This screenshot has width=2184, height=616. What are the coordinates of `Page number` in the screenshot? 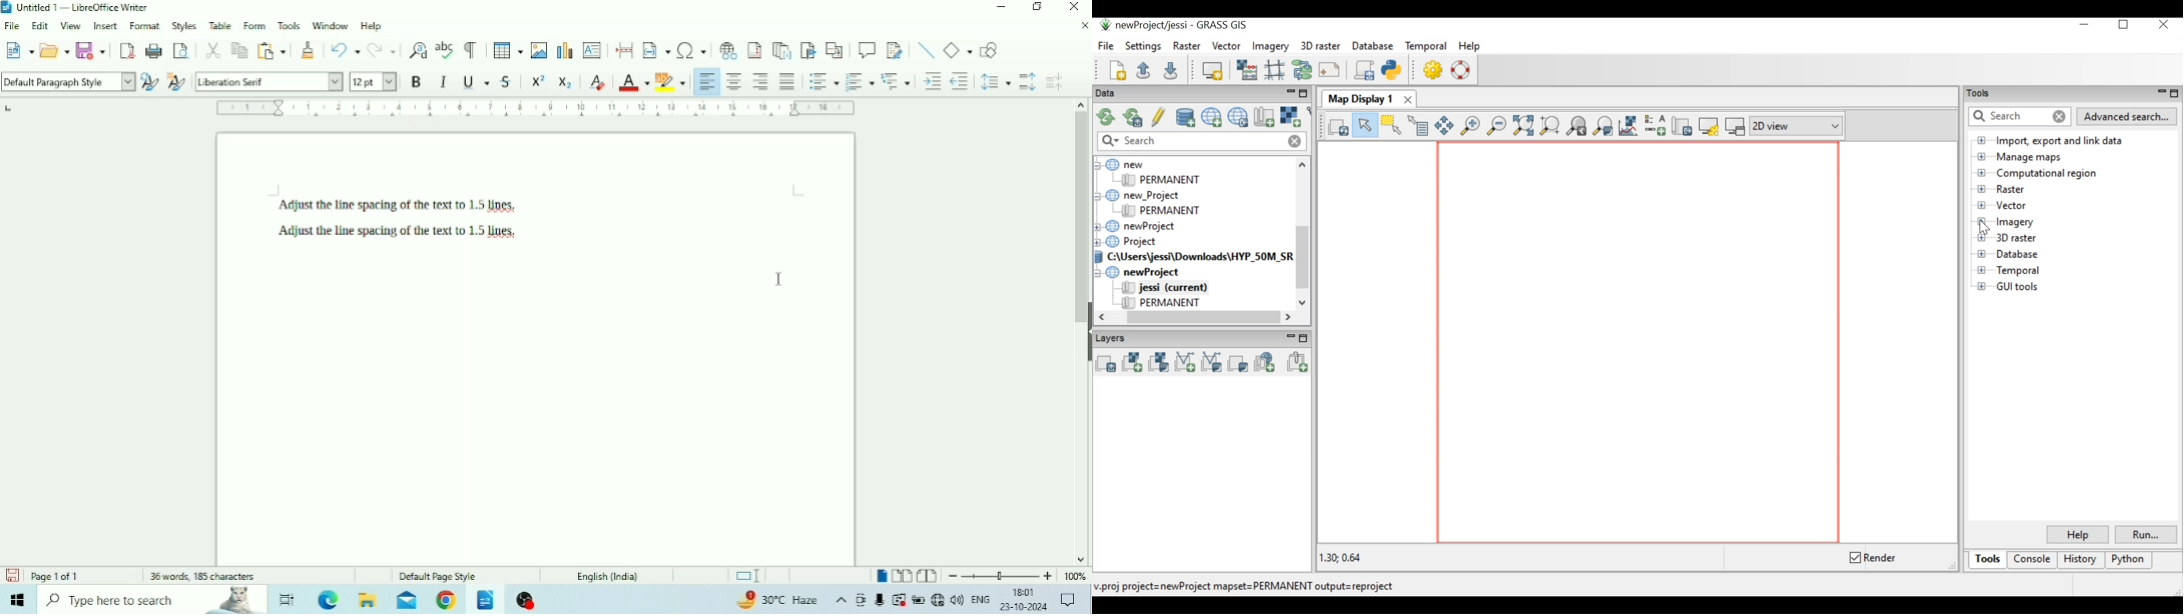 It's located at (56, 576).